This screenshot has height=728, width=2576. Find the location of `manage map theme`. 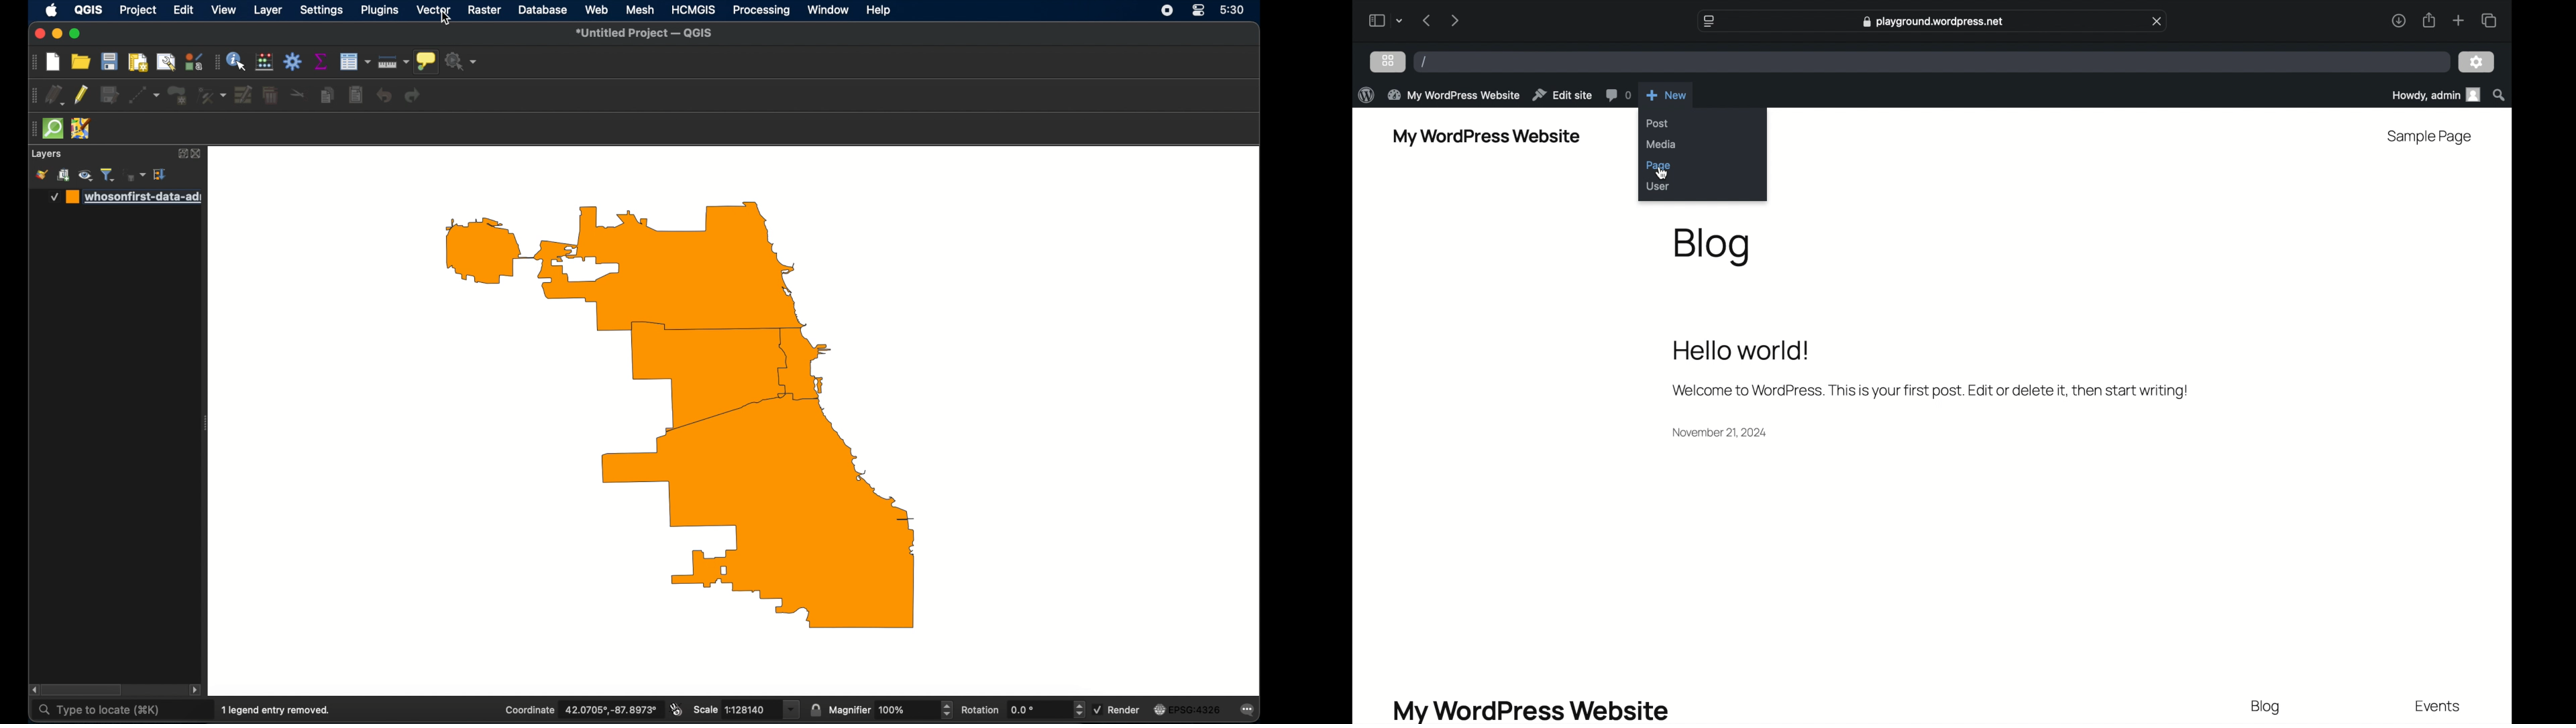

manage map theme is located at coordinates (87, 176).